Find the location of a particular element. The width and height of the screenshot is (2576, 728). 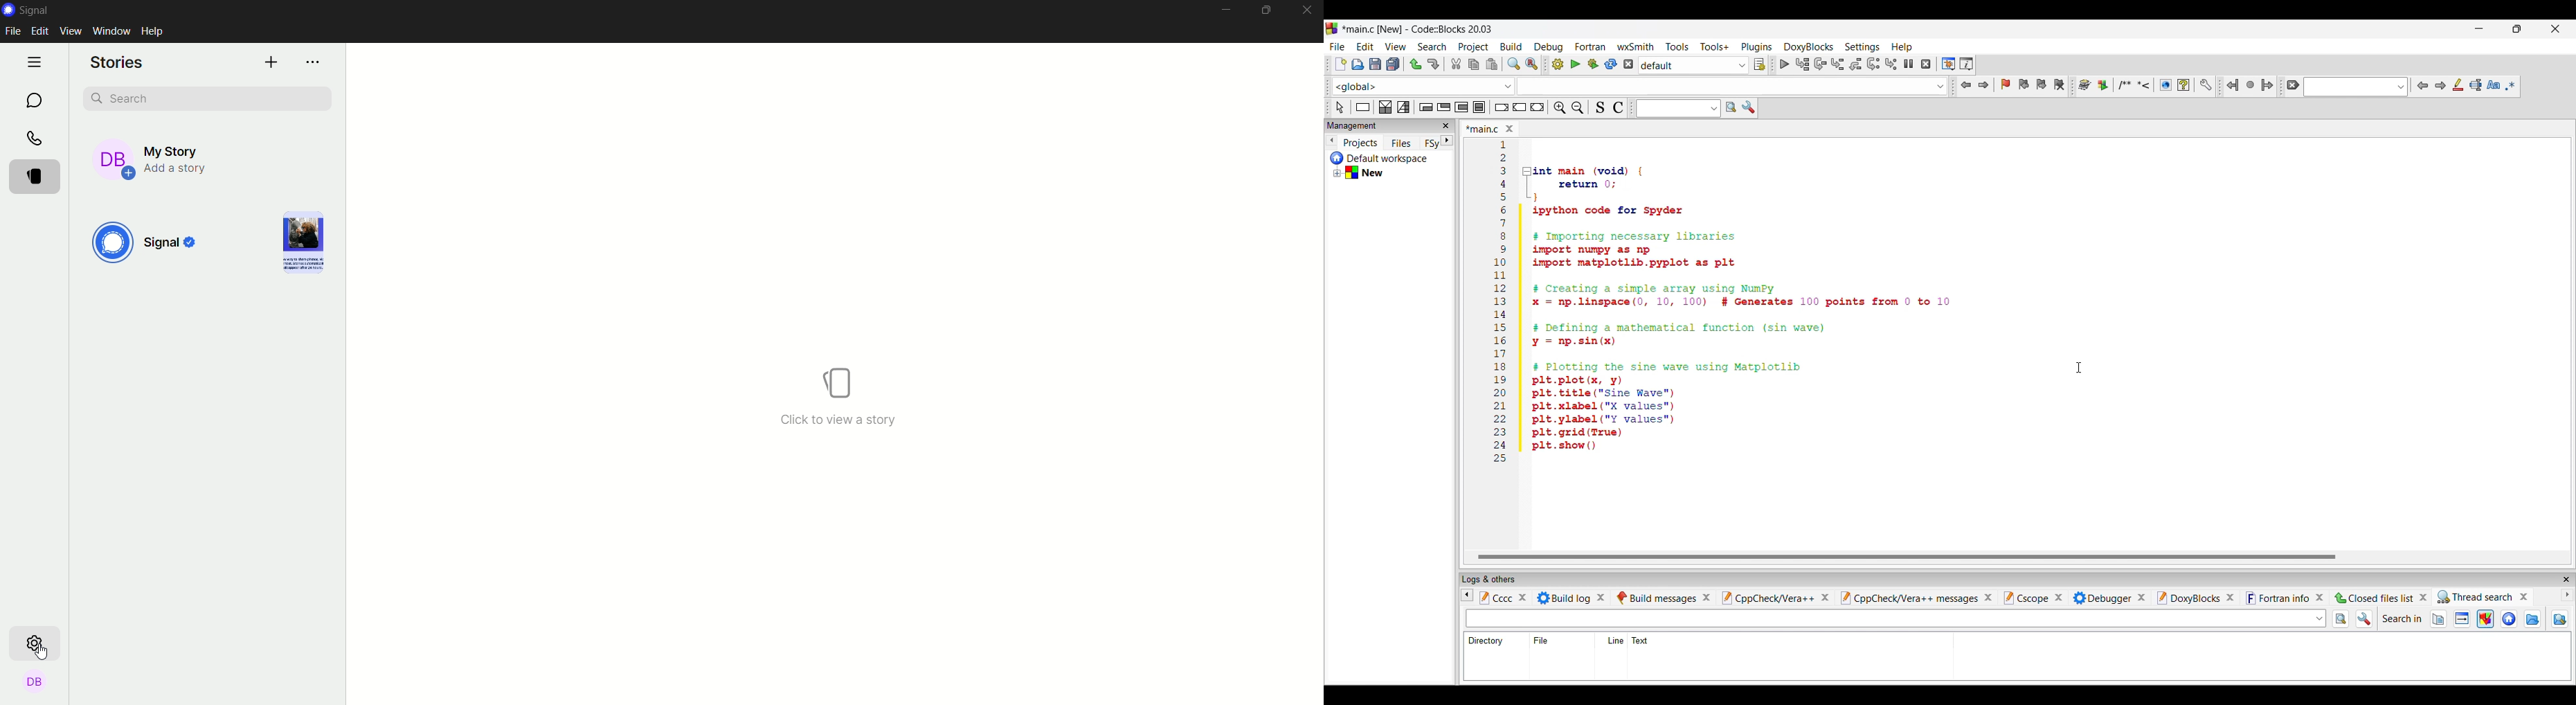

clear is located at coordinates (2289, 85).